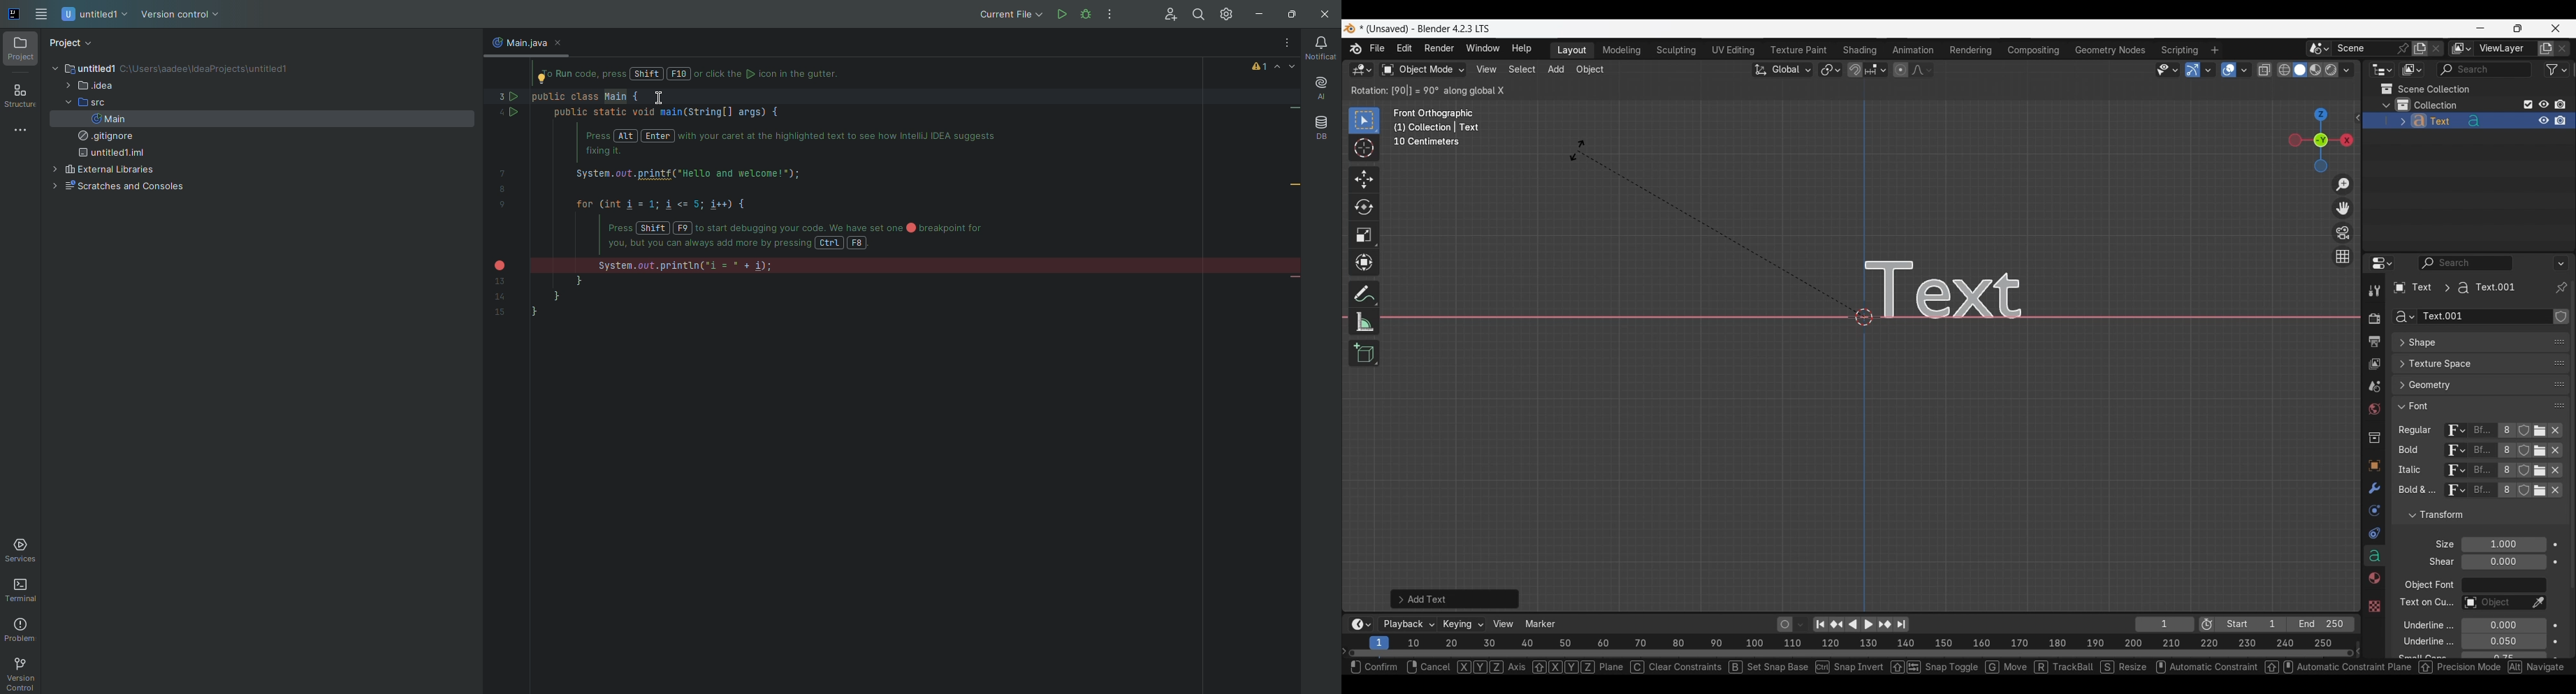 This screenshot has height=700, width=2576. What do you see at coordinates (2265, 70) in the screenshot?
I see `Toggle X-ray` at bounding box center [2265, 70].